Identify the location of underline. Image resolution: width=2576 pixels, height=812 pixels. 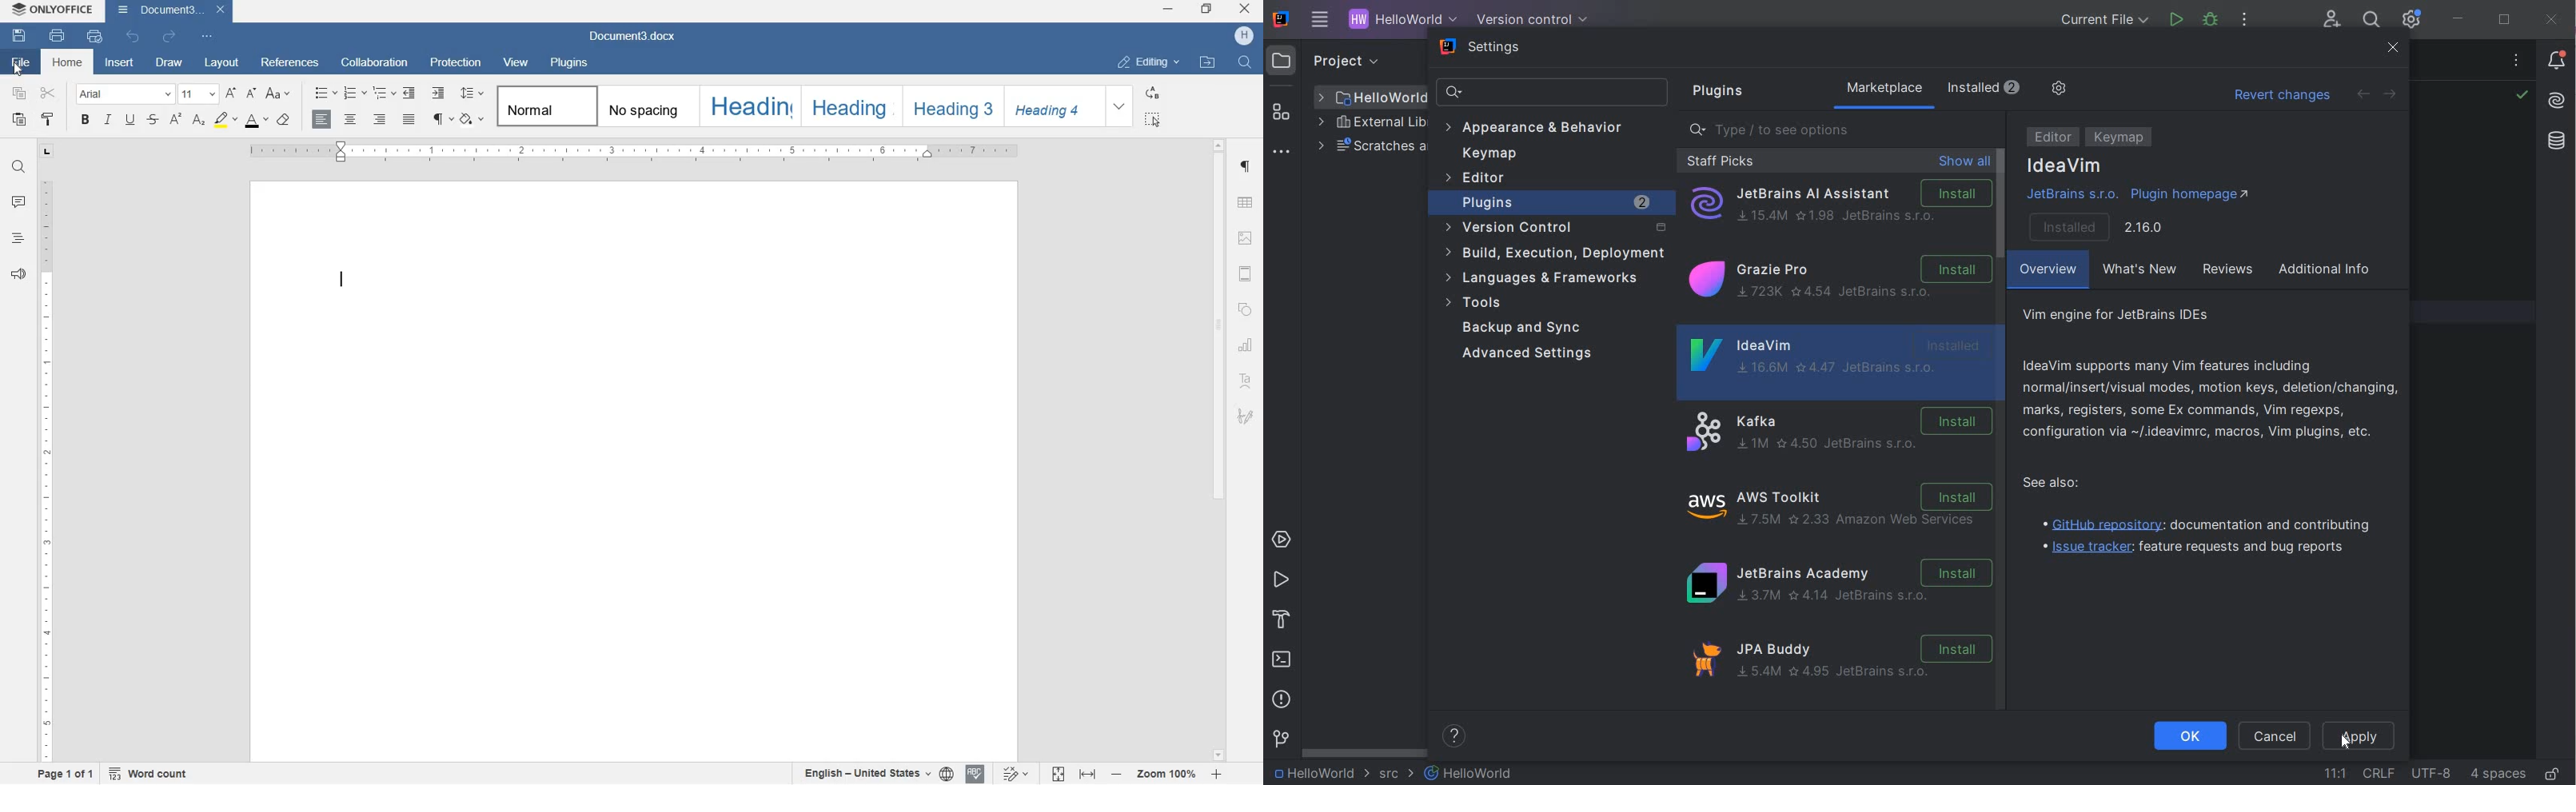
(130, 120).